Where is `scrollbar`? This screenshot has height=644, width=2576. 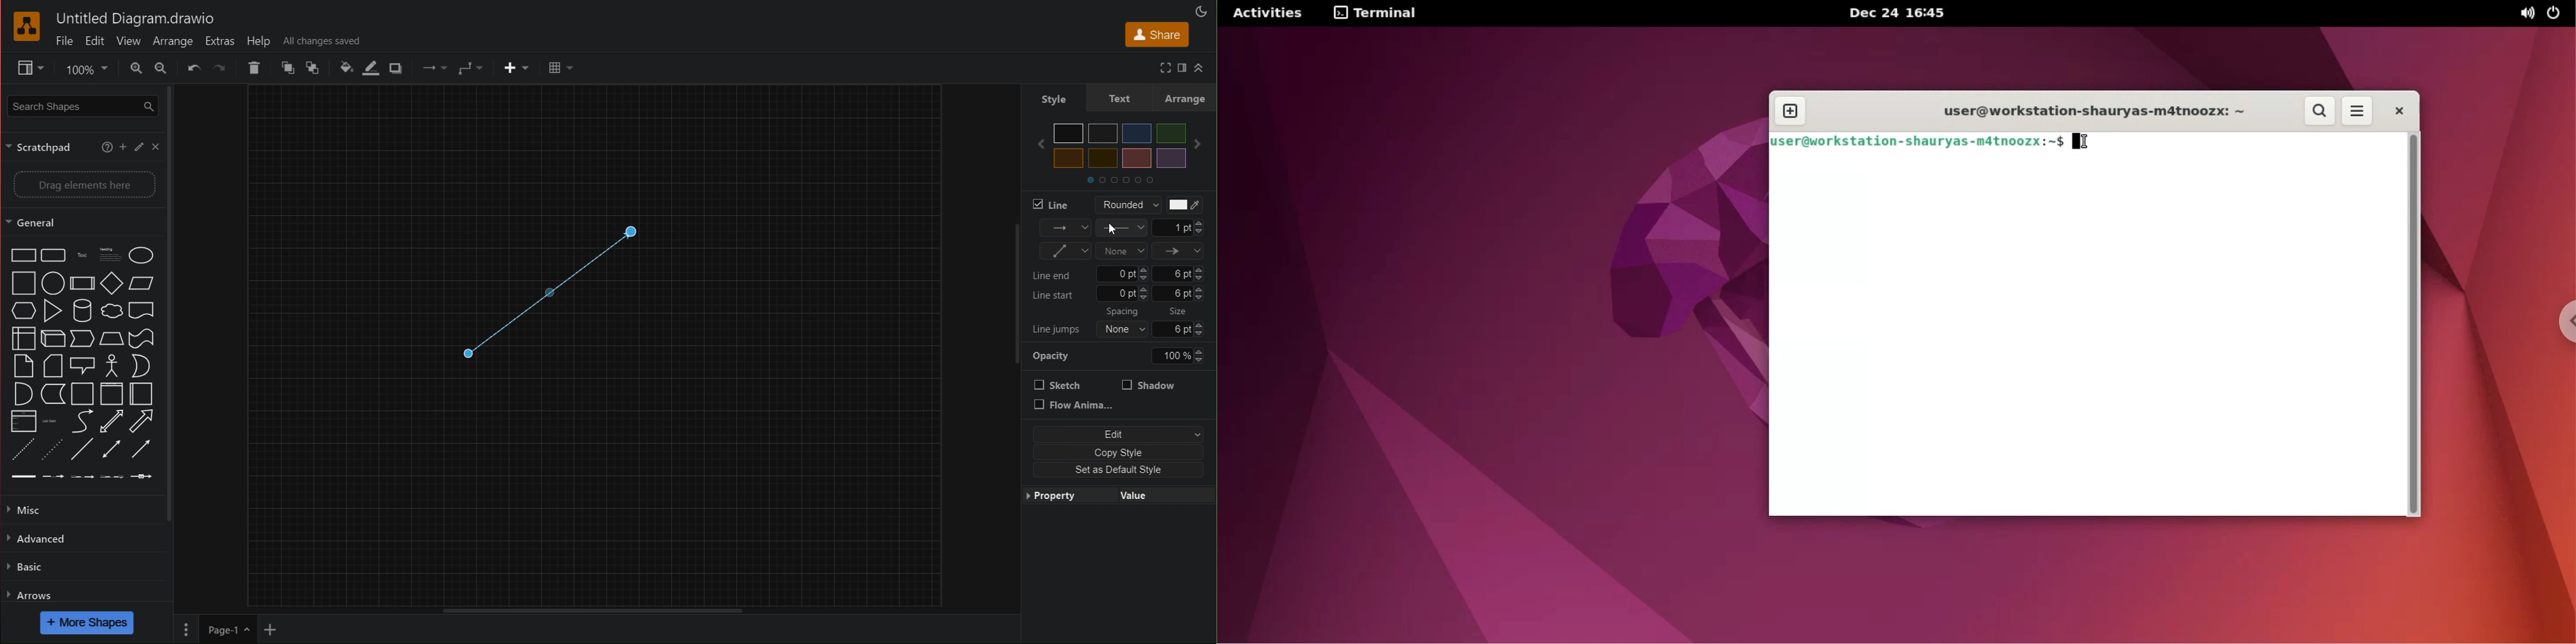
scrollbar is located at coordinates (175, 303).